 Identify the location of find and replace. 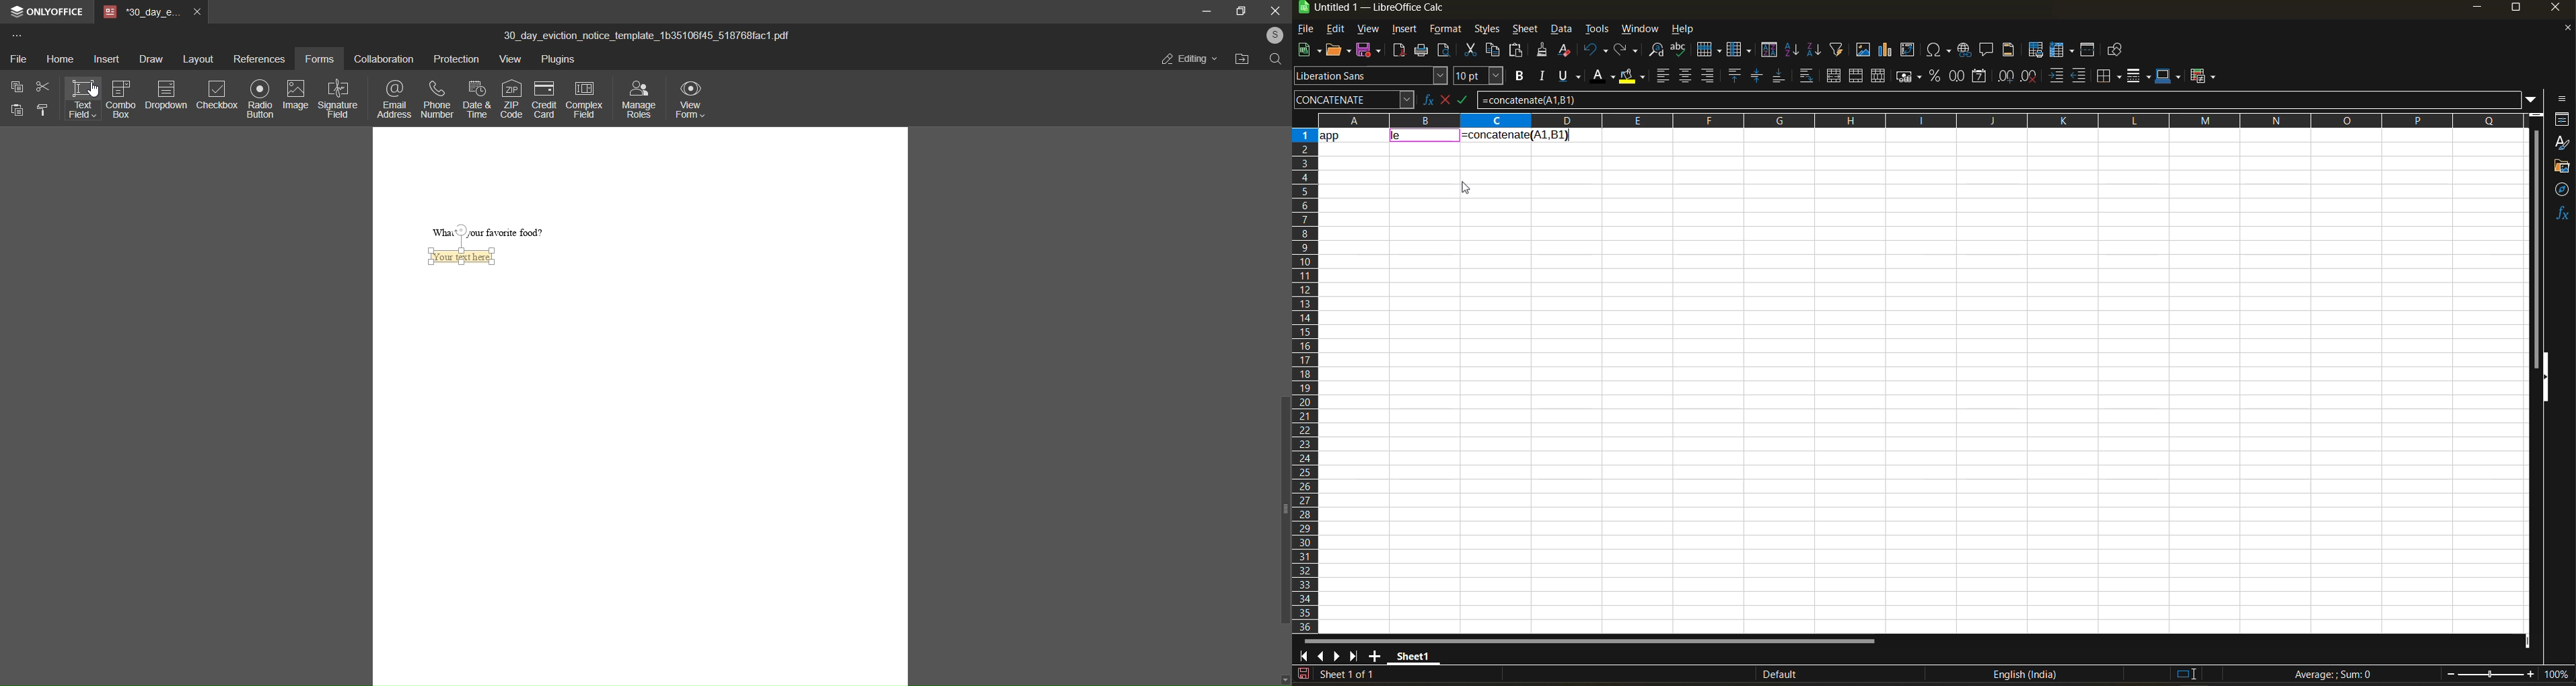
(1657, 52).